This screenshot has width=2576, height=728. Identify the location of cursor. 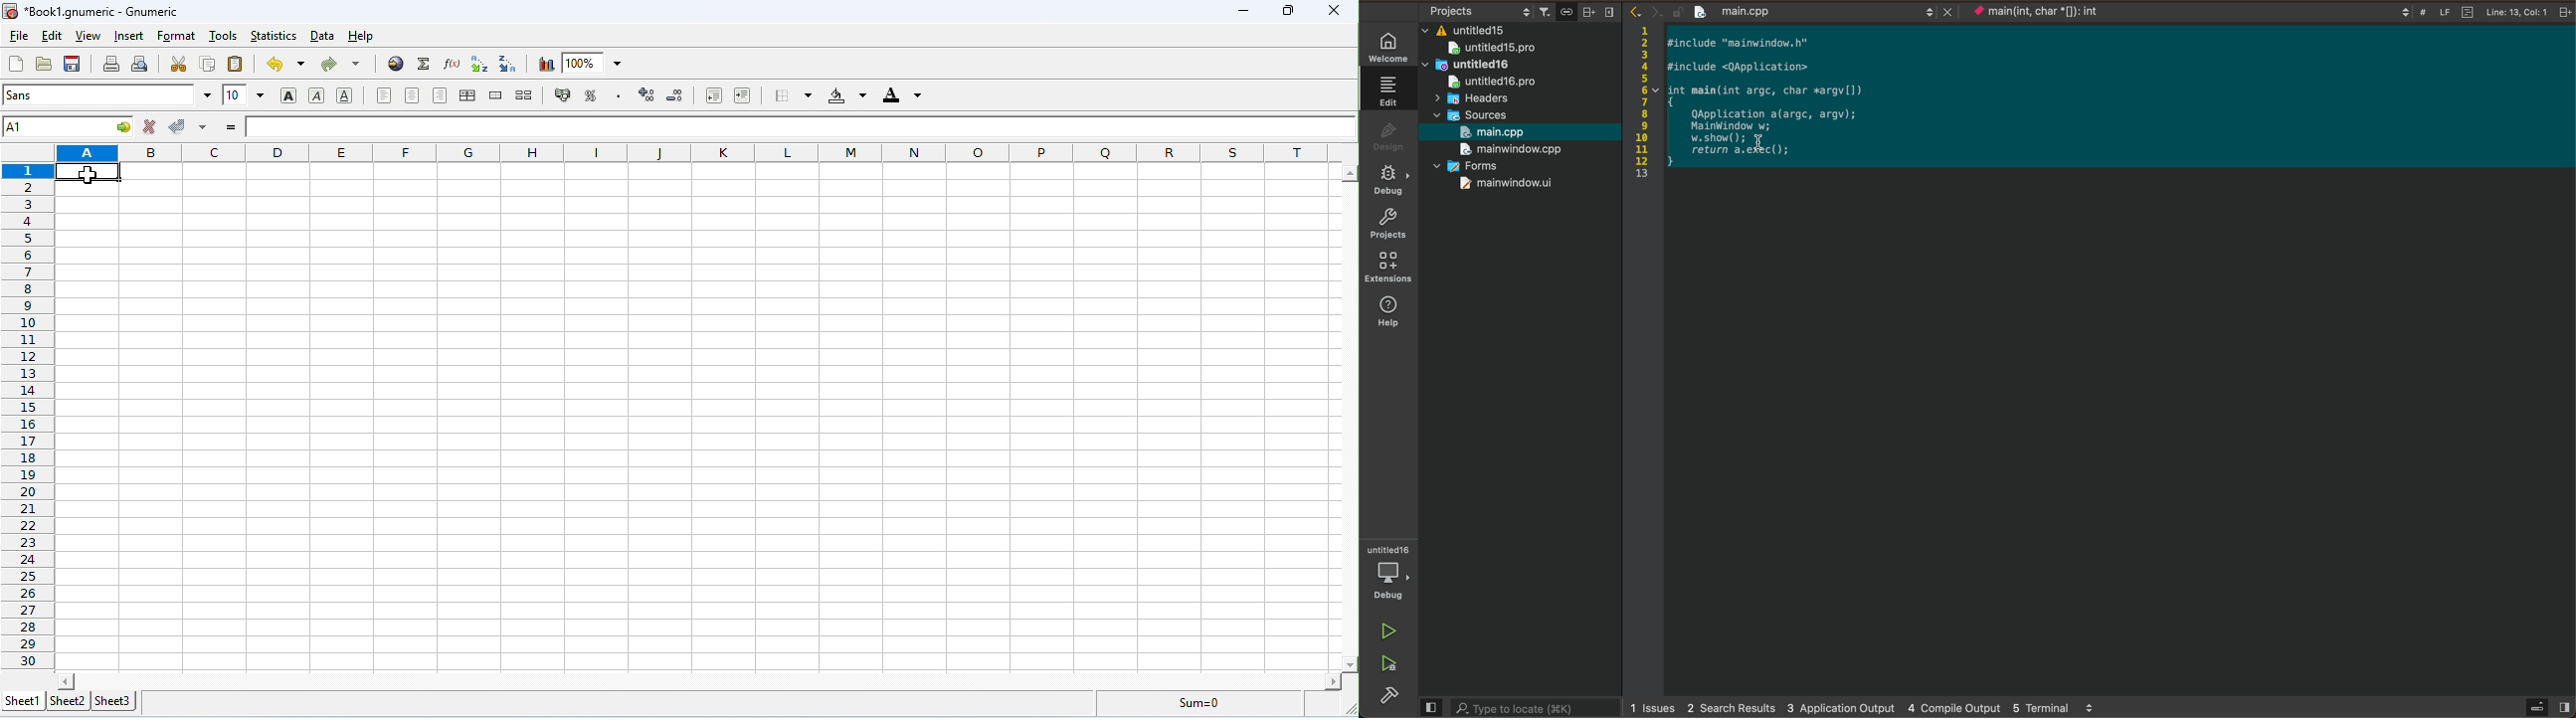
(89, 175).